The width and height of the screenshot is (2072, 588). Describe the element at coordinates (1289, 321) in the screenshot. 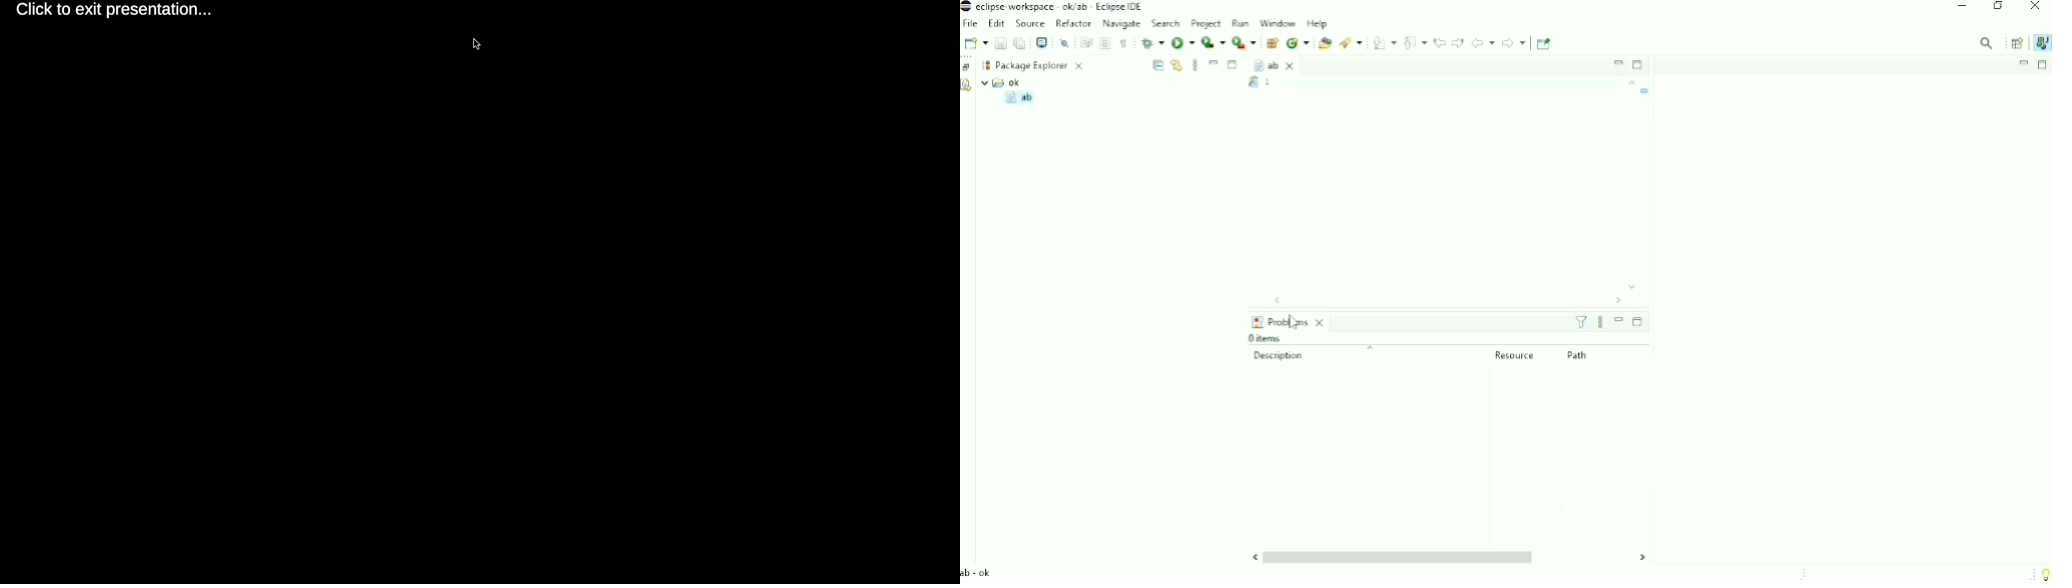

I see `Problems` at that location.